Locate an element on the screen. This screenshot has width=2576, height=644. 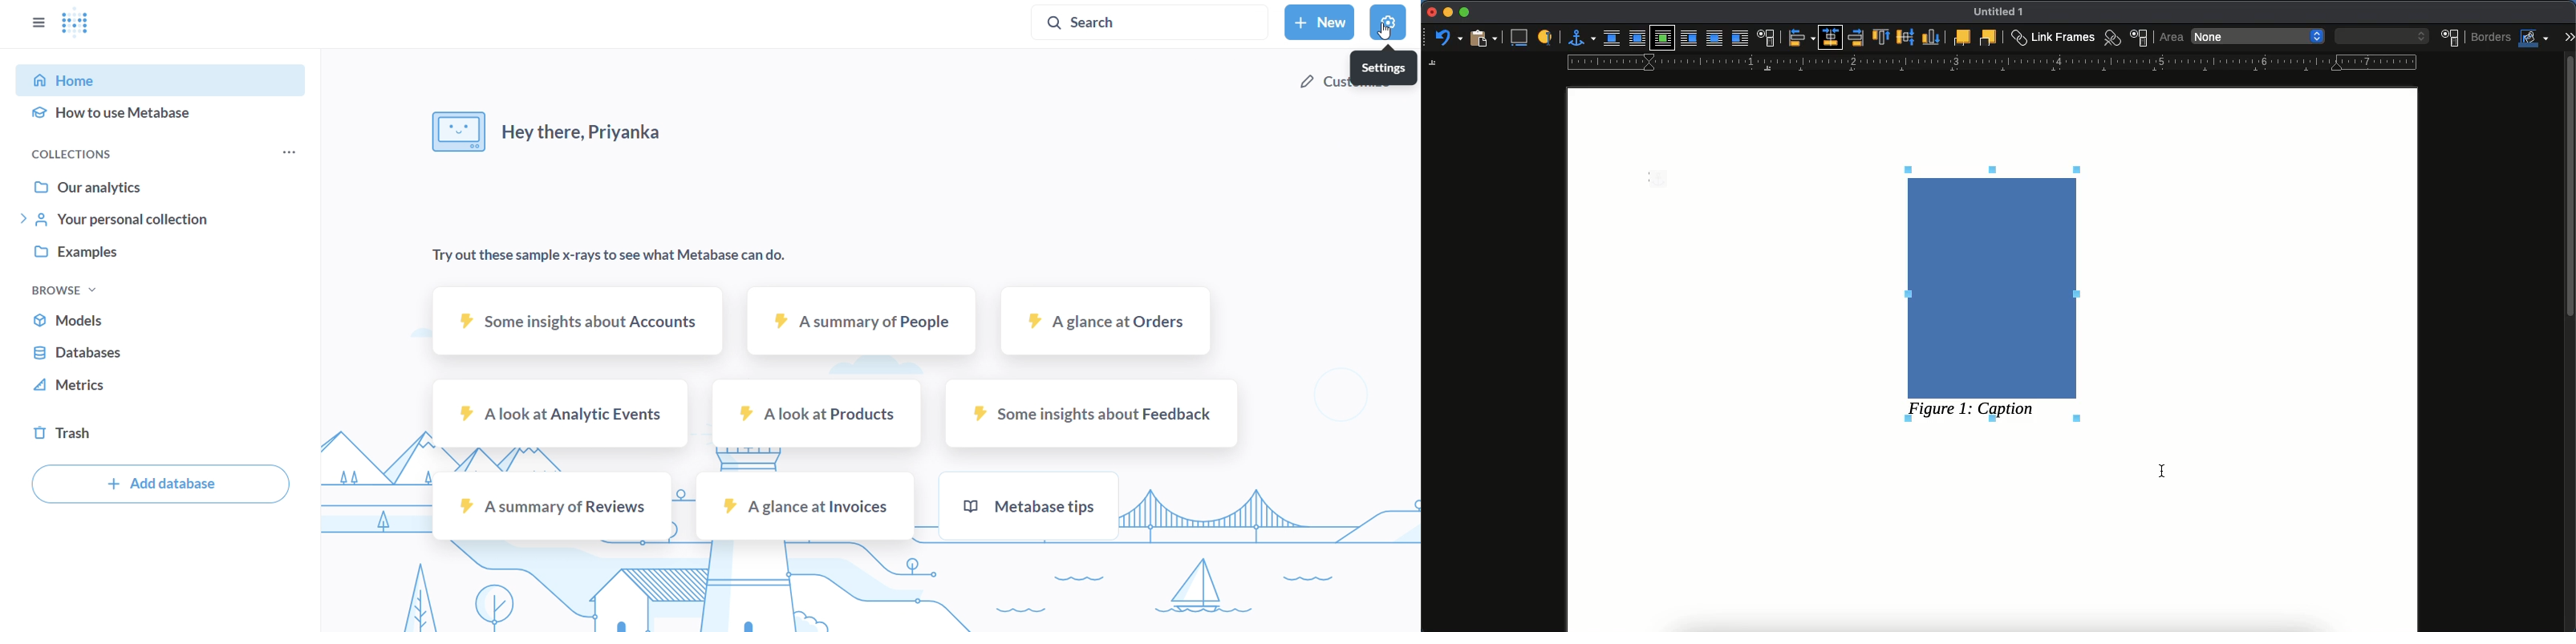
a look at products is located at coordinates (819, 411).